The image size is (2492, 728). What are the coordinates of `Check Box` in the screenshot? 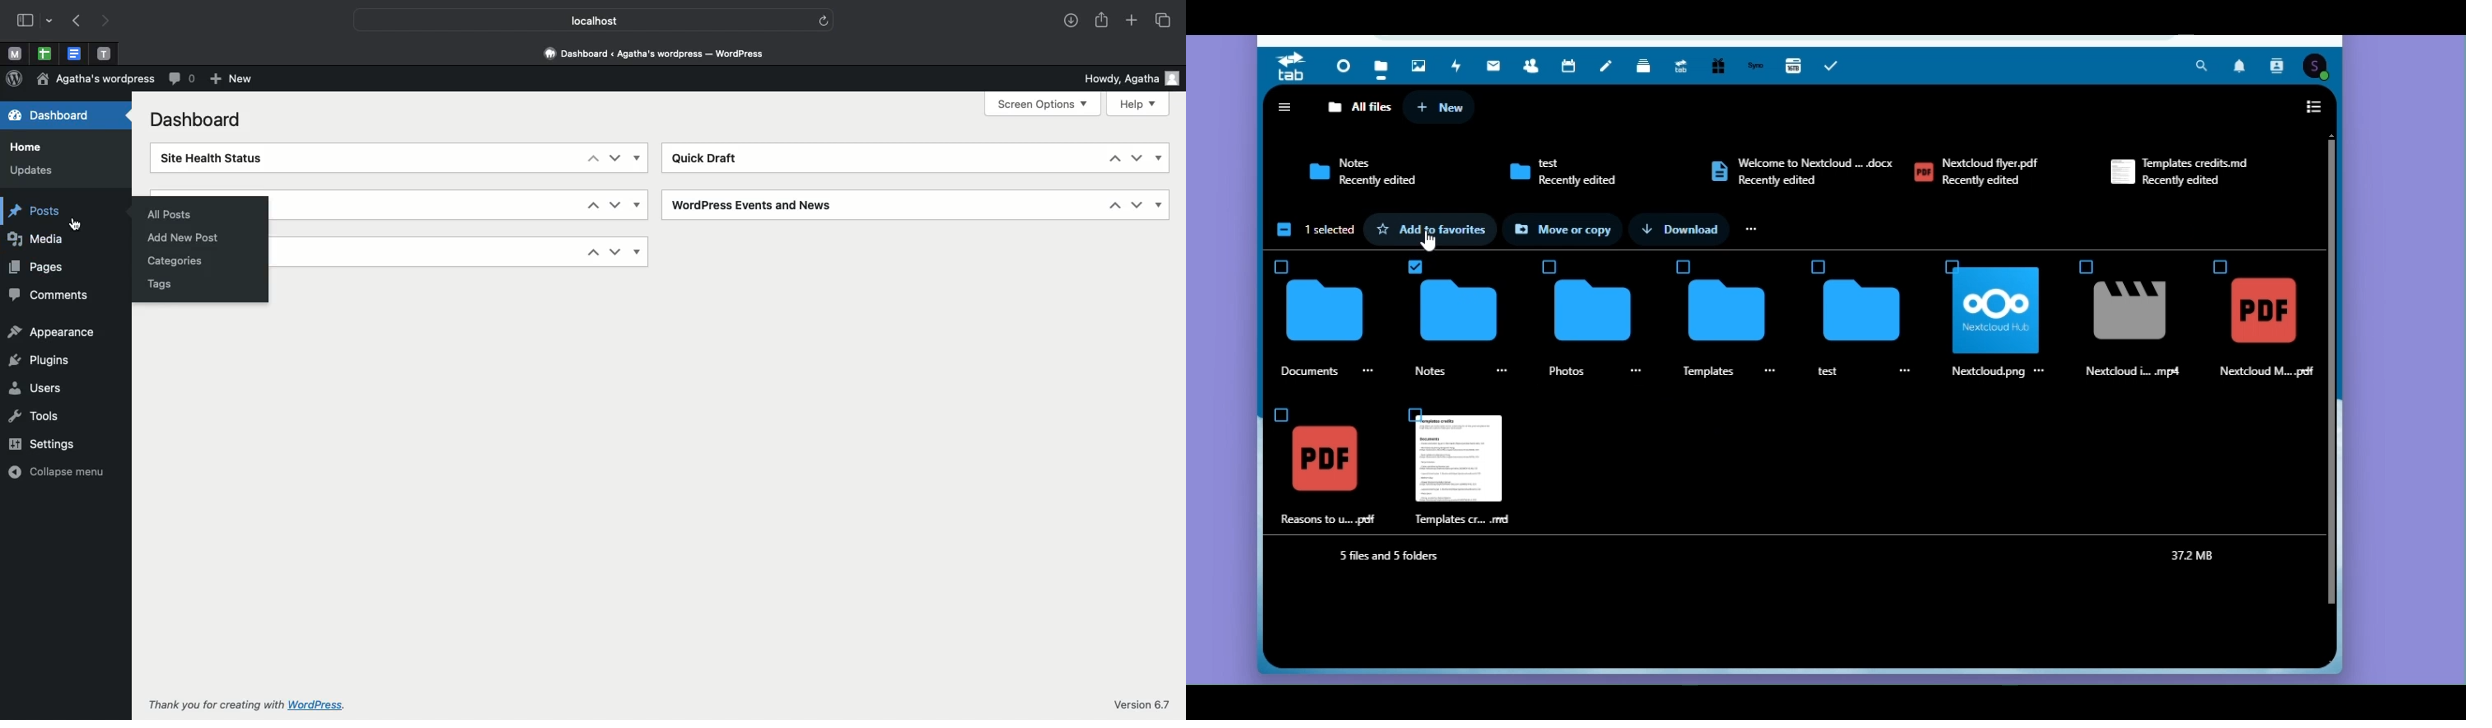 It's located at (1684, 267).